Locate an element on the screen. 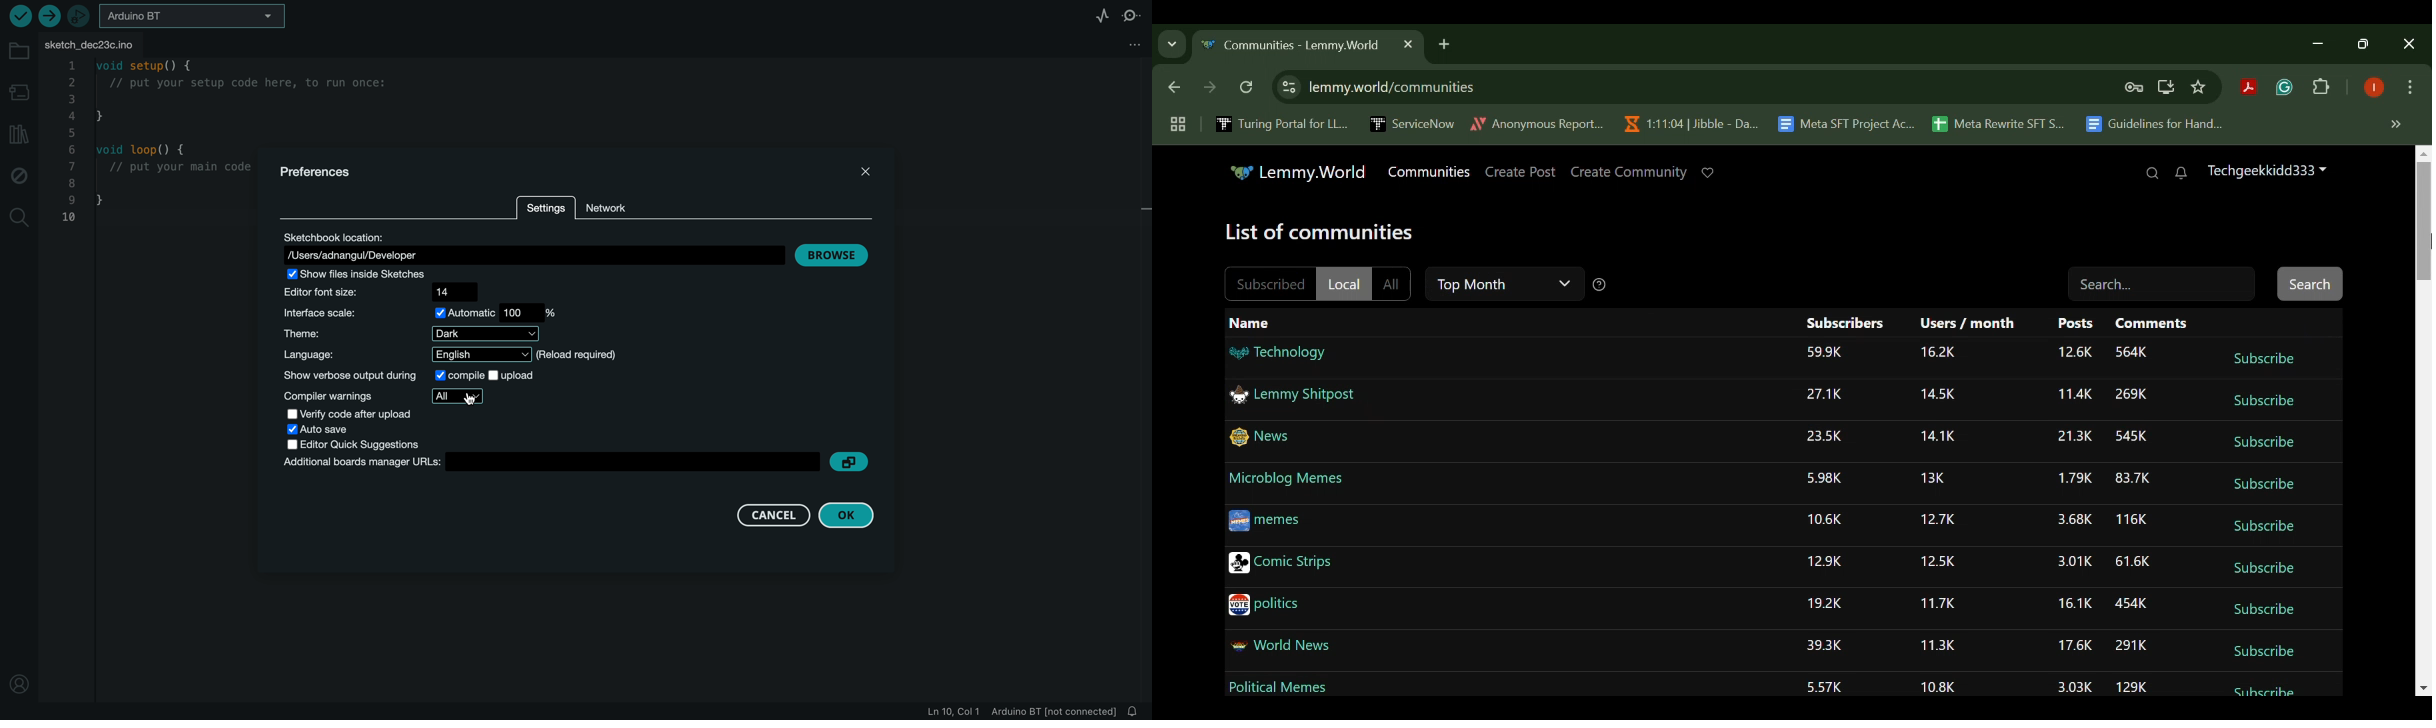  Meta Rewrite SFT S... is located at coordinates (1999, 125).